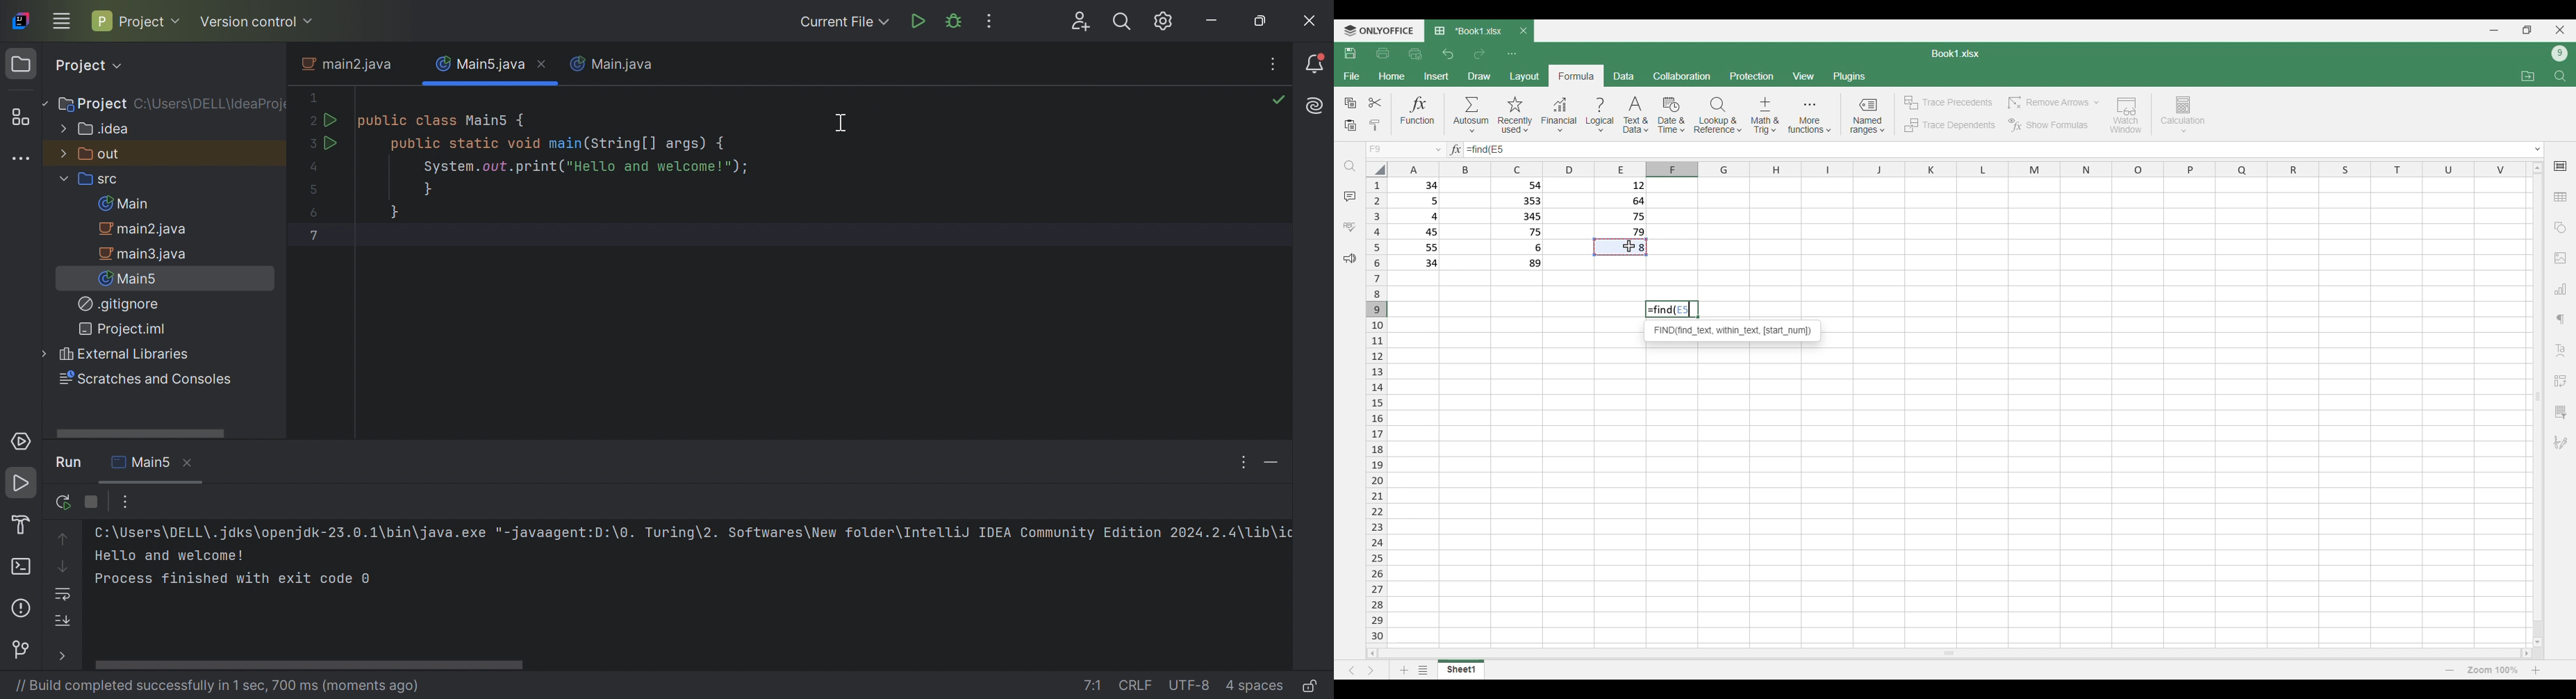  Describe the element at coordinates (63, 620) in the screenshot. I see `Scroll to End` at that location.